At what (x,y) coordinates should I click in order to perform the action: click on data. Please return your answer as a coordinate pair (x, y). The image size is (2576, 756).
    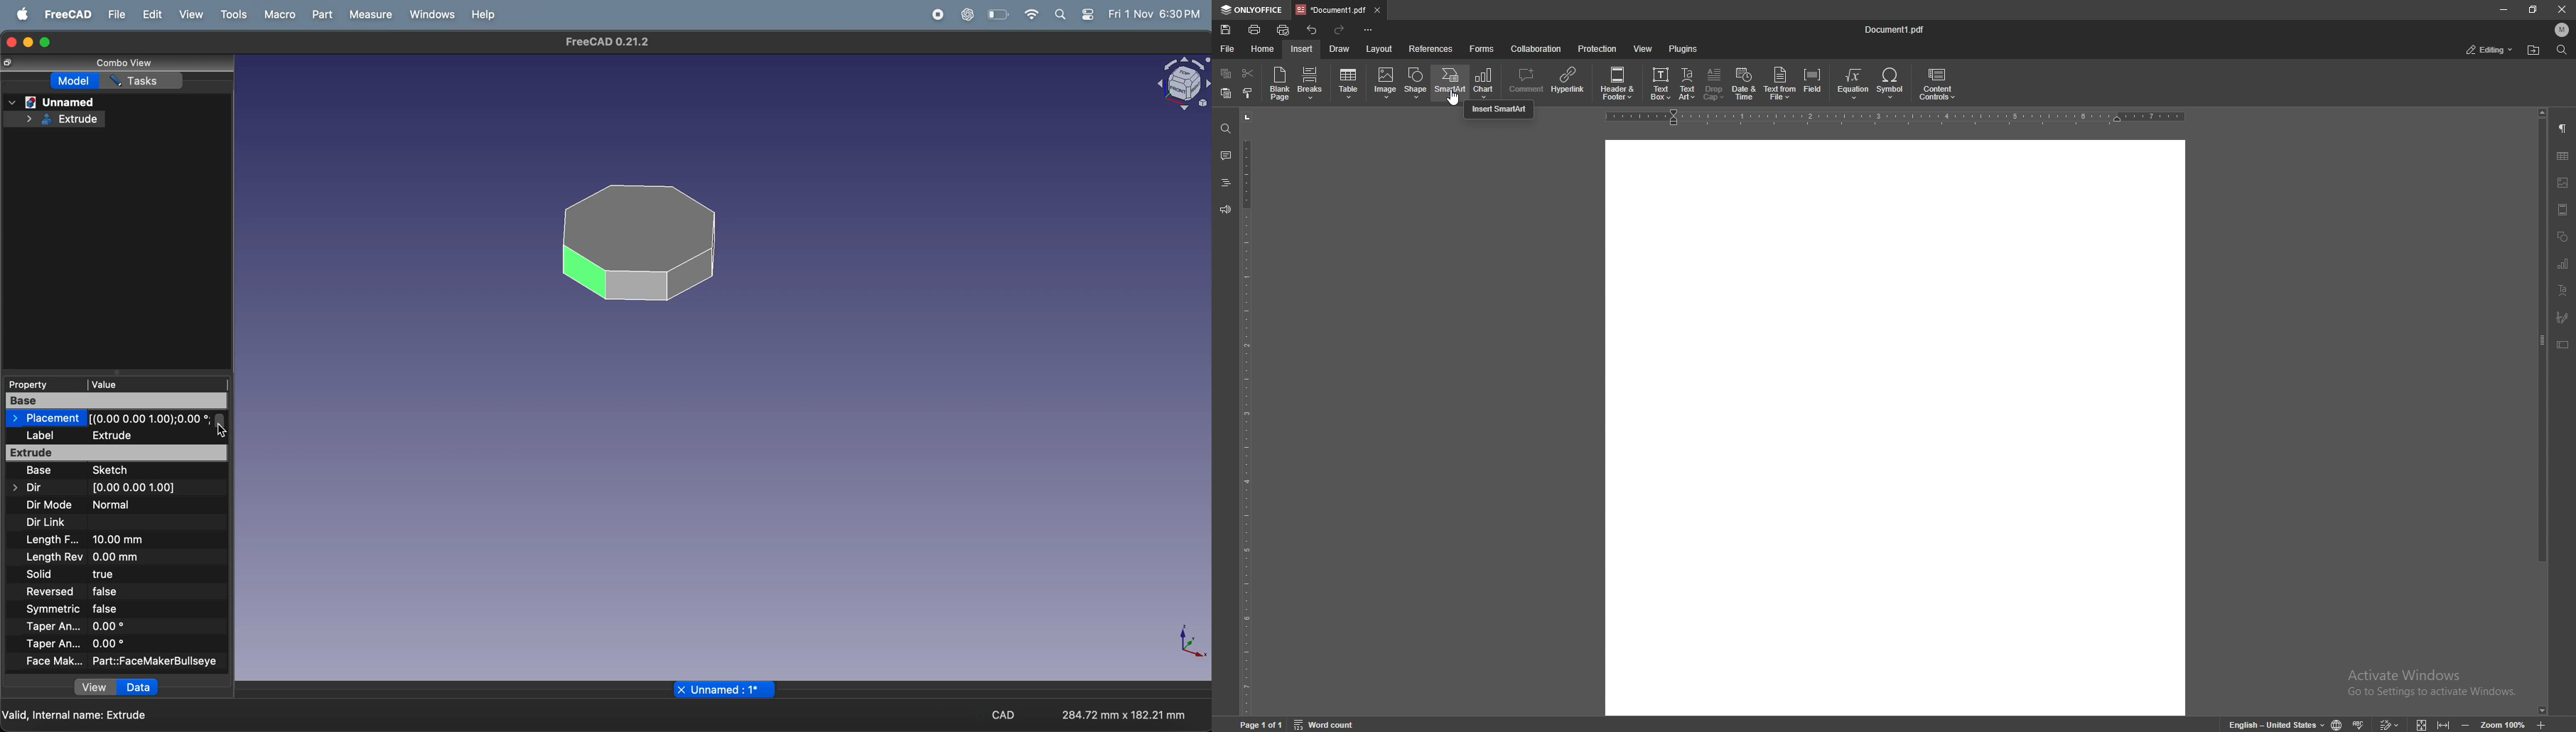
    Looking at the image, I should click on (137, 687).